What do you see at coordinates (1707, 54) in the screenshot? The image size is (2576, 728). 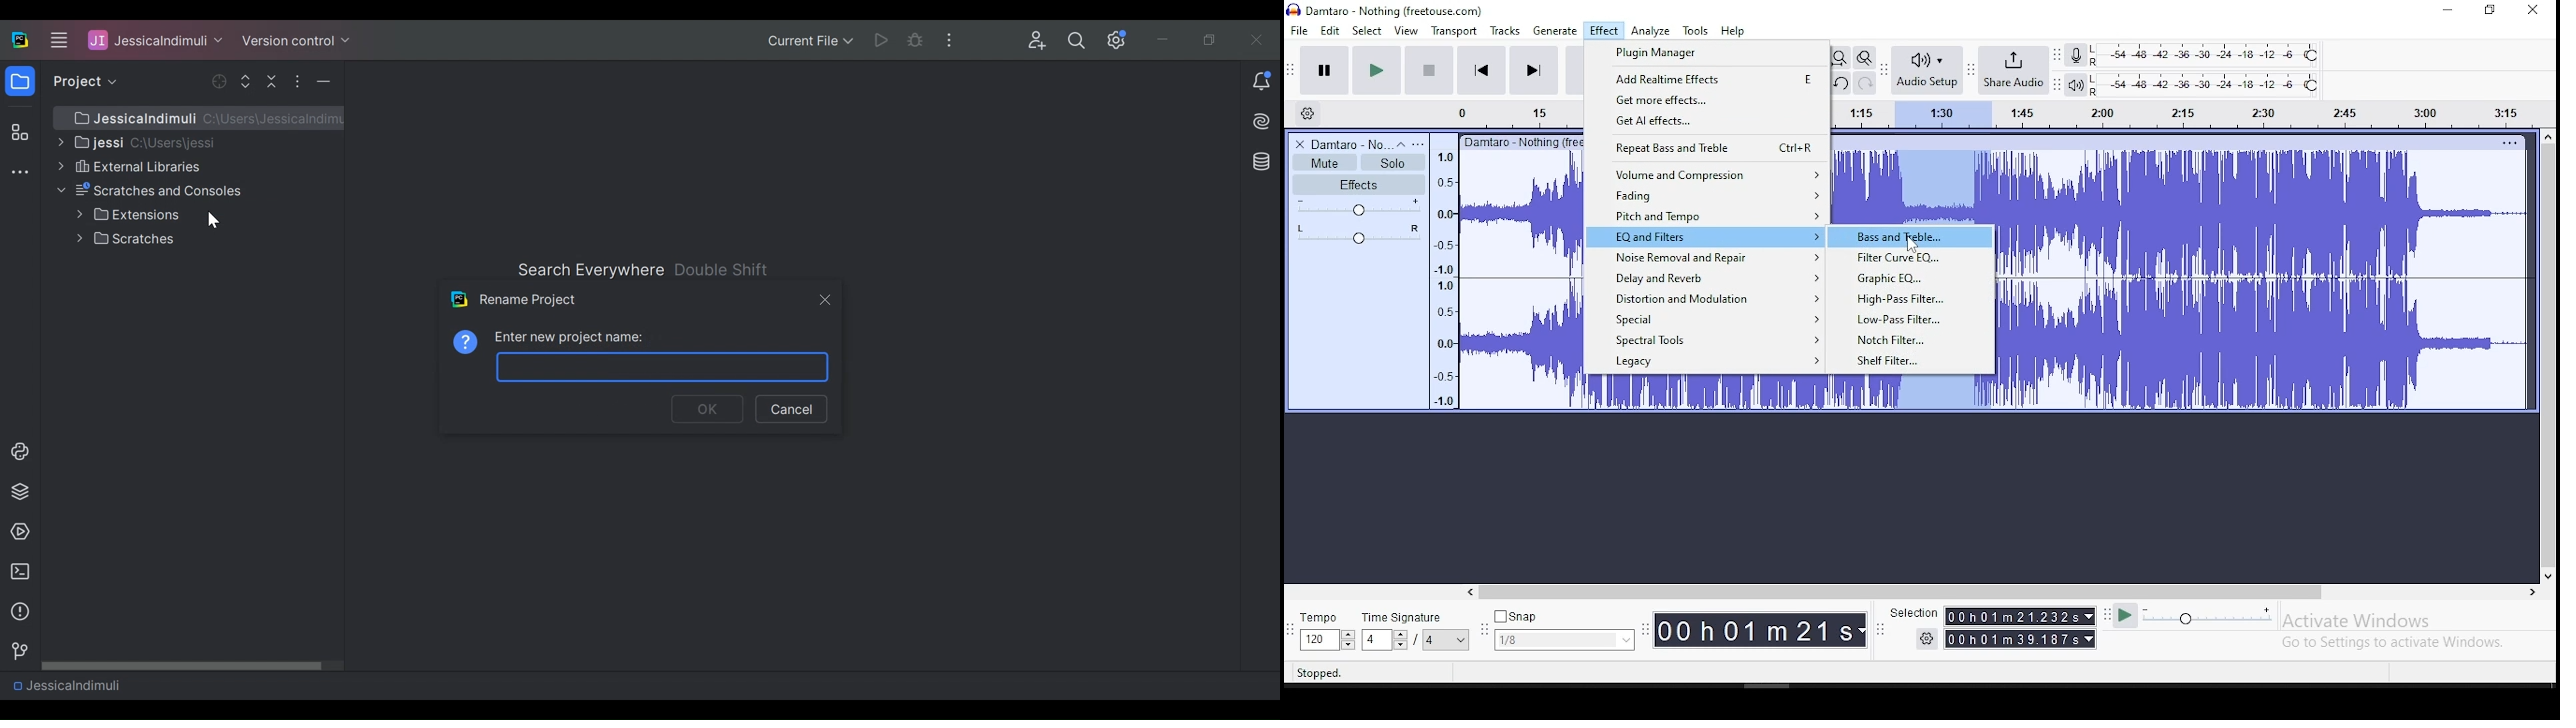 I see `plugin manager` at bounding box center [1707, 54].